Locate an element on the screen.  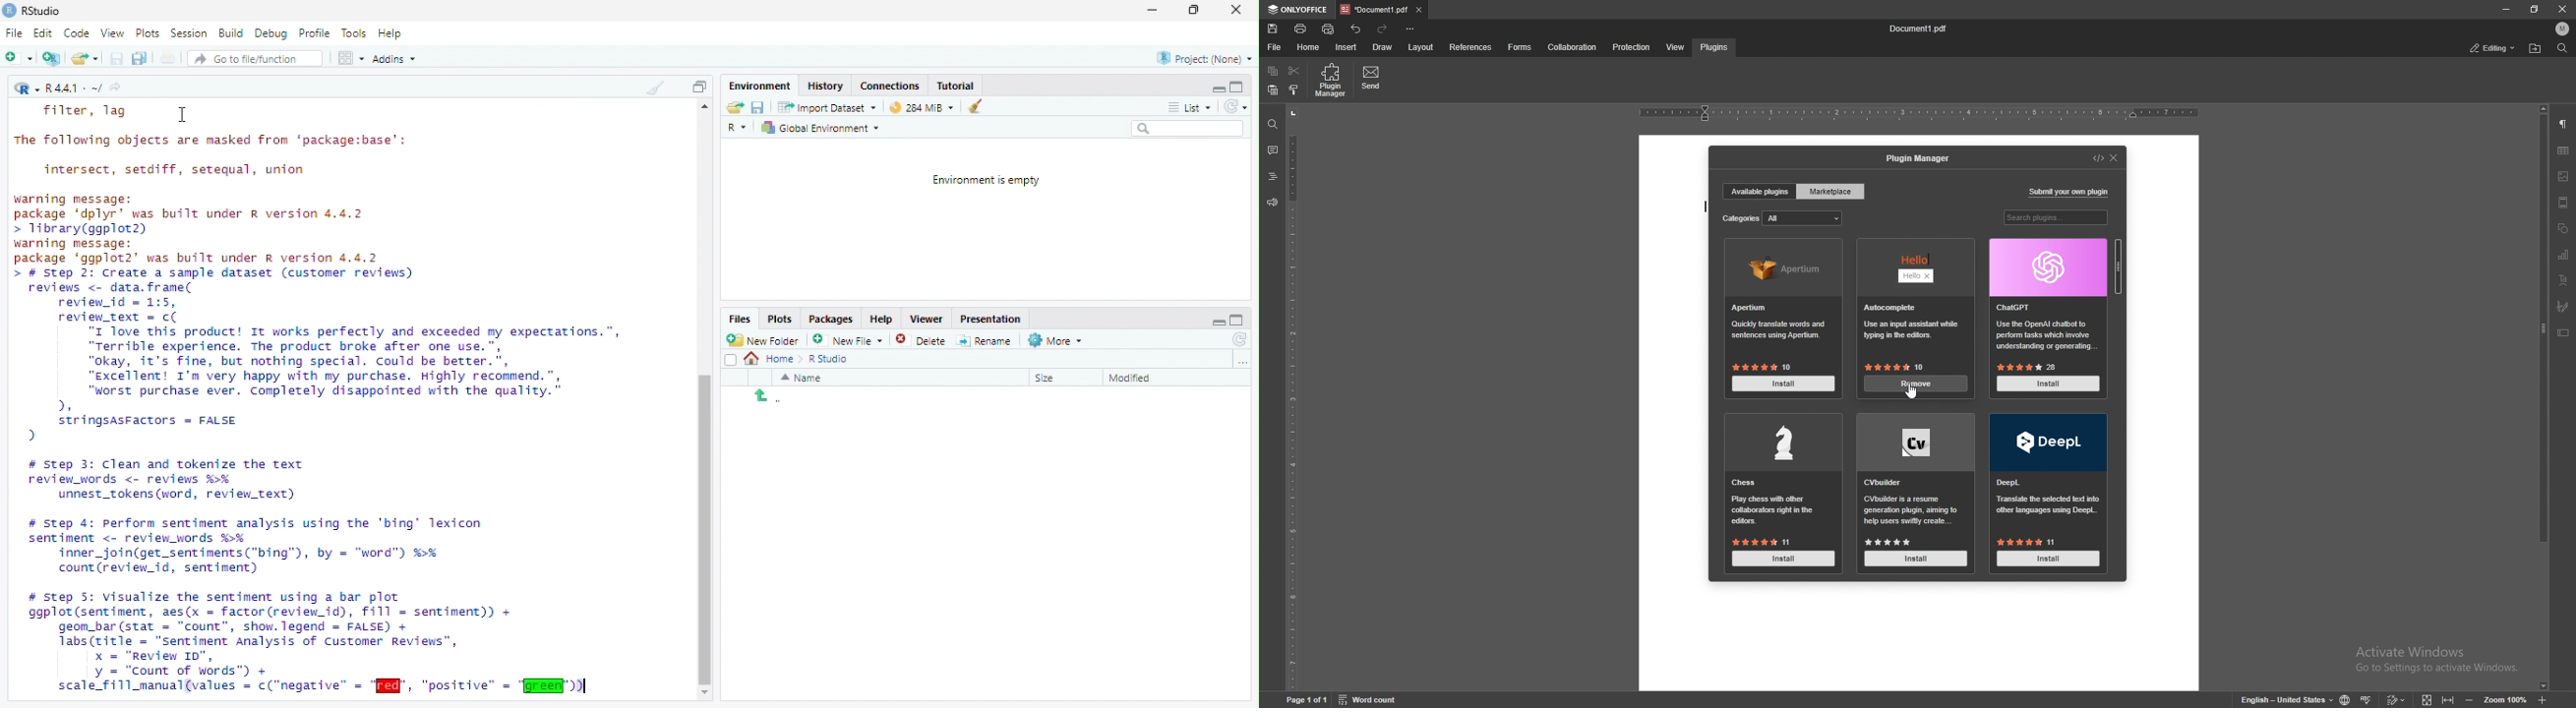
List is located at coordinates (1189, 105).